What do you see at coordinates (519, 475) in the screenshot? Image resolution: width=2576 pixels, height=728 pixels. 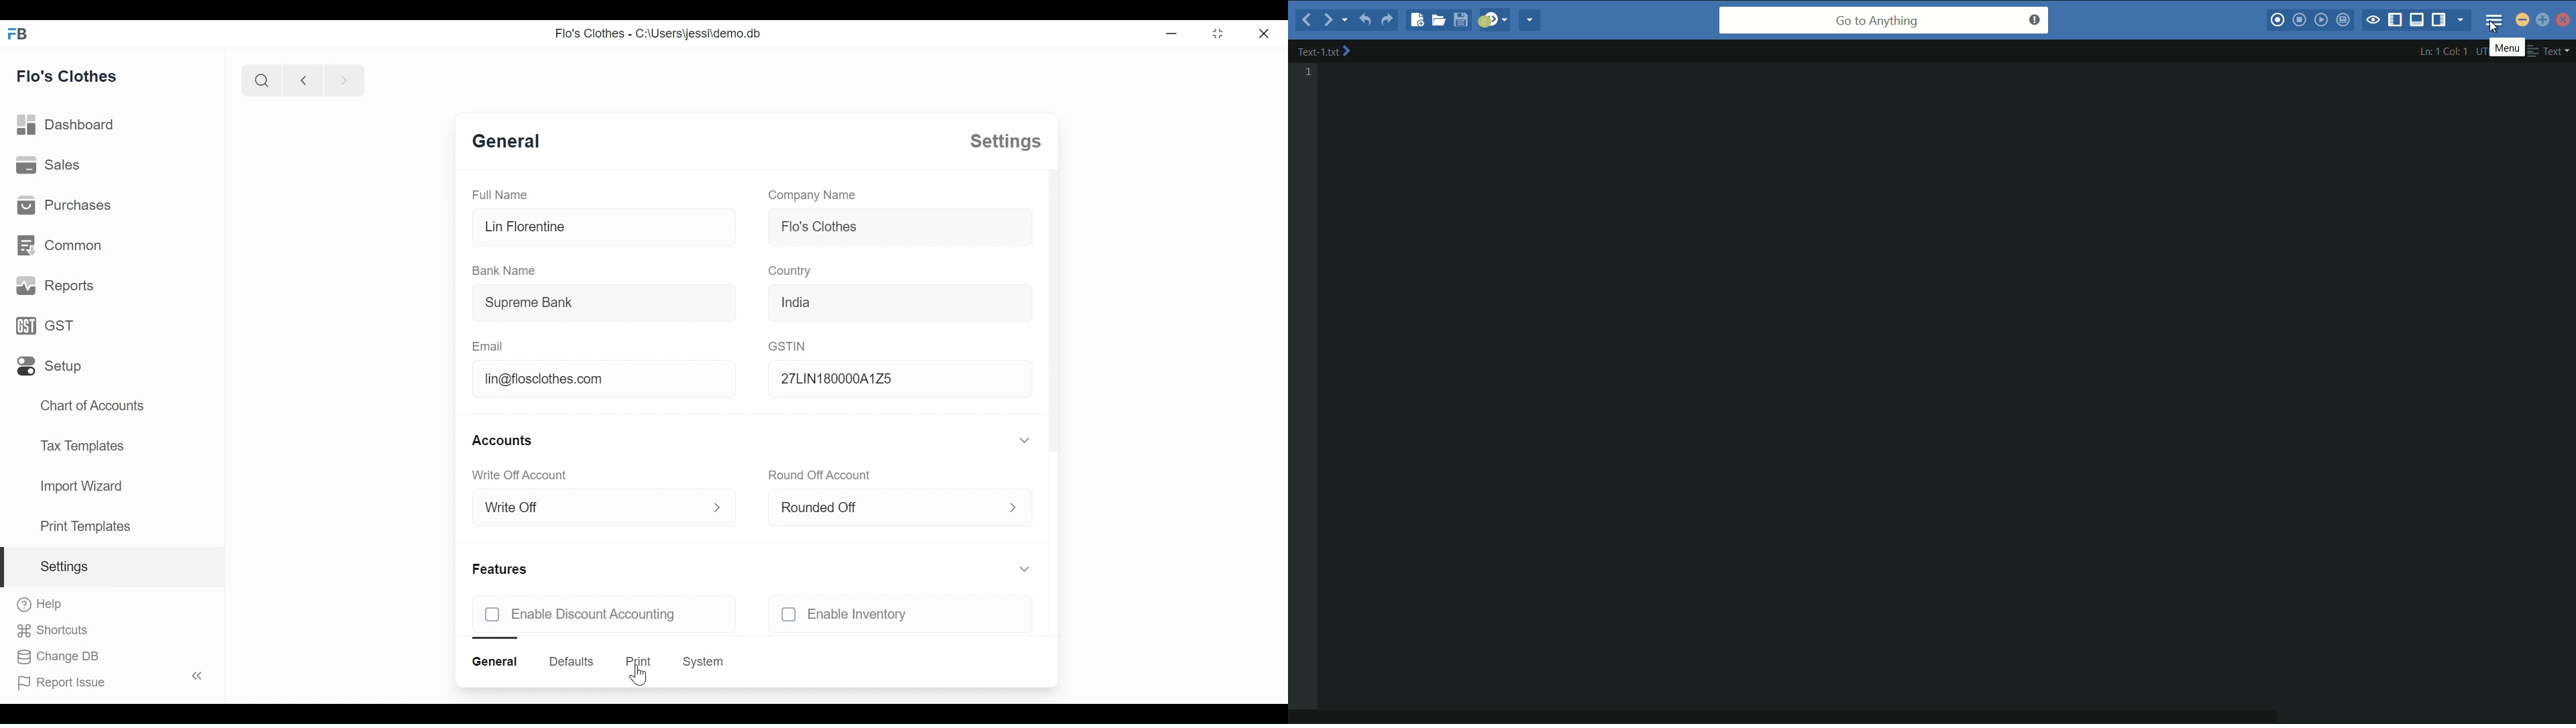 I see `write off account` at bounding box center [519, 475].